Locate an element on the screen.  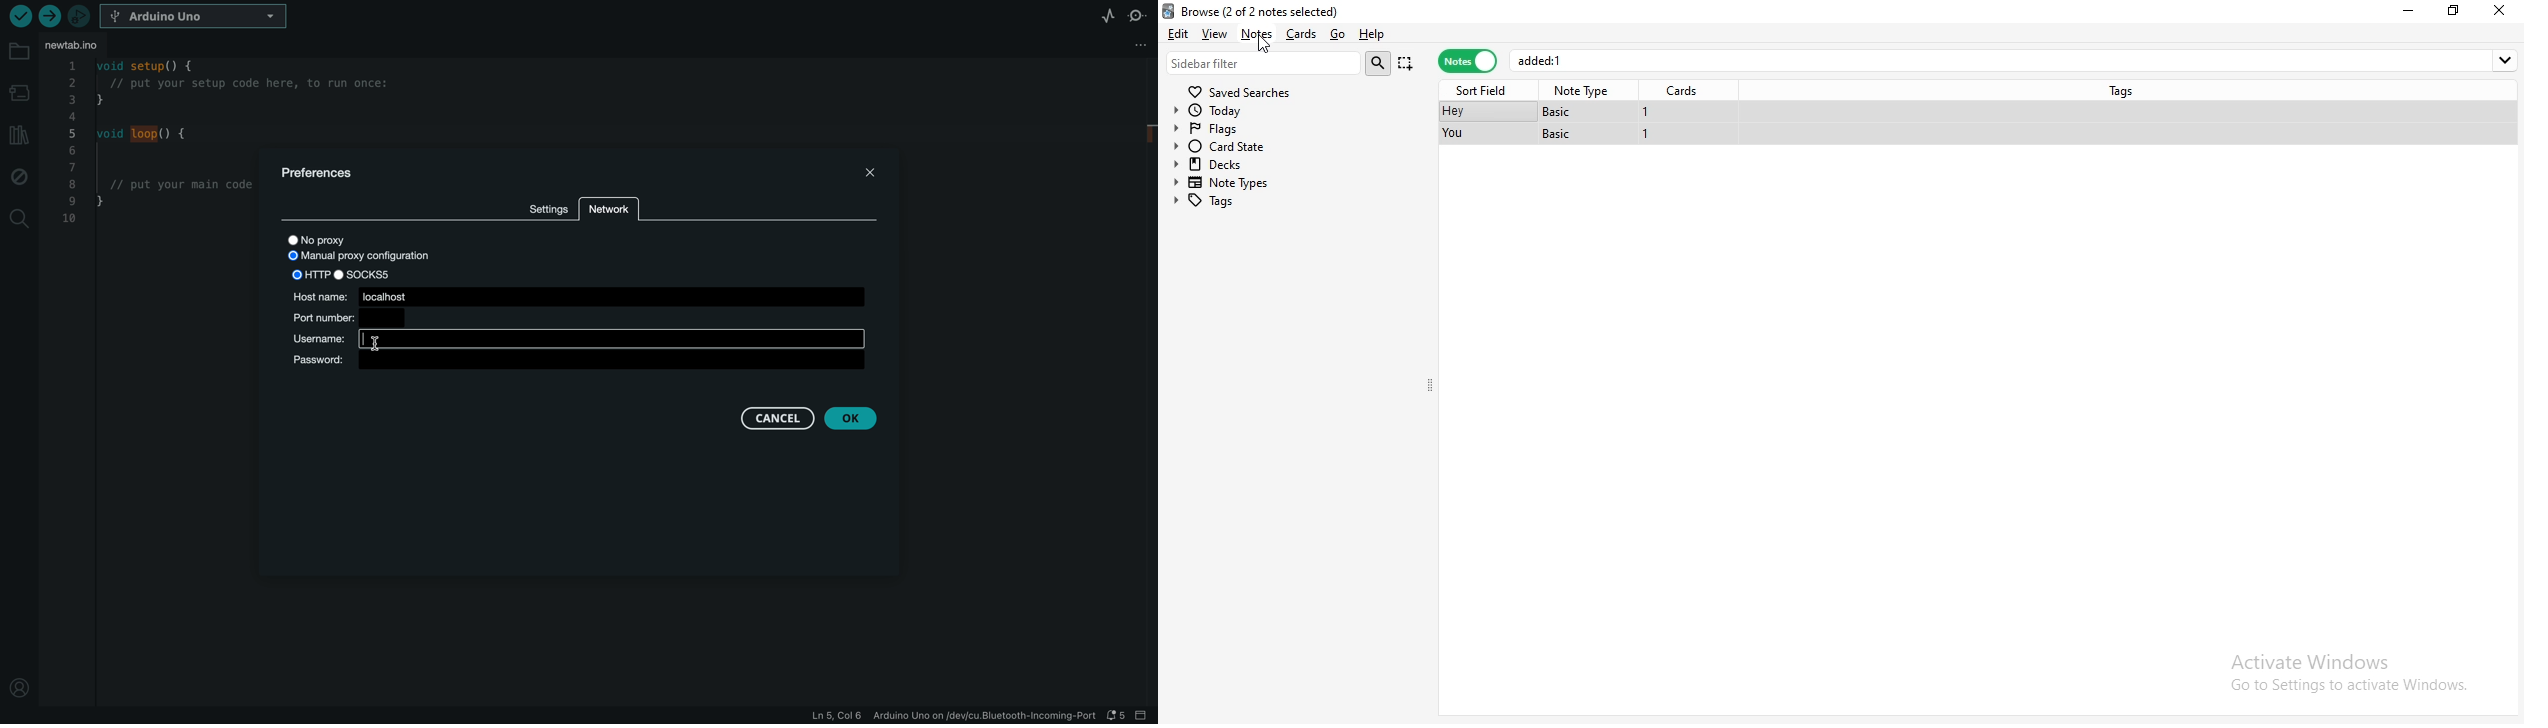
append is located at coordinates (1407, 65).